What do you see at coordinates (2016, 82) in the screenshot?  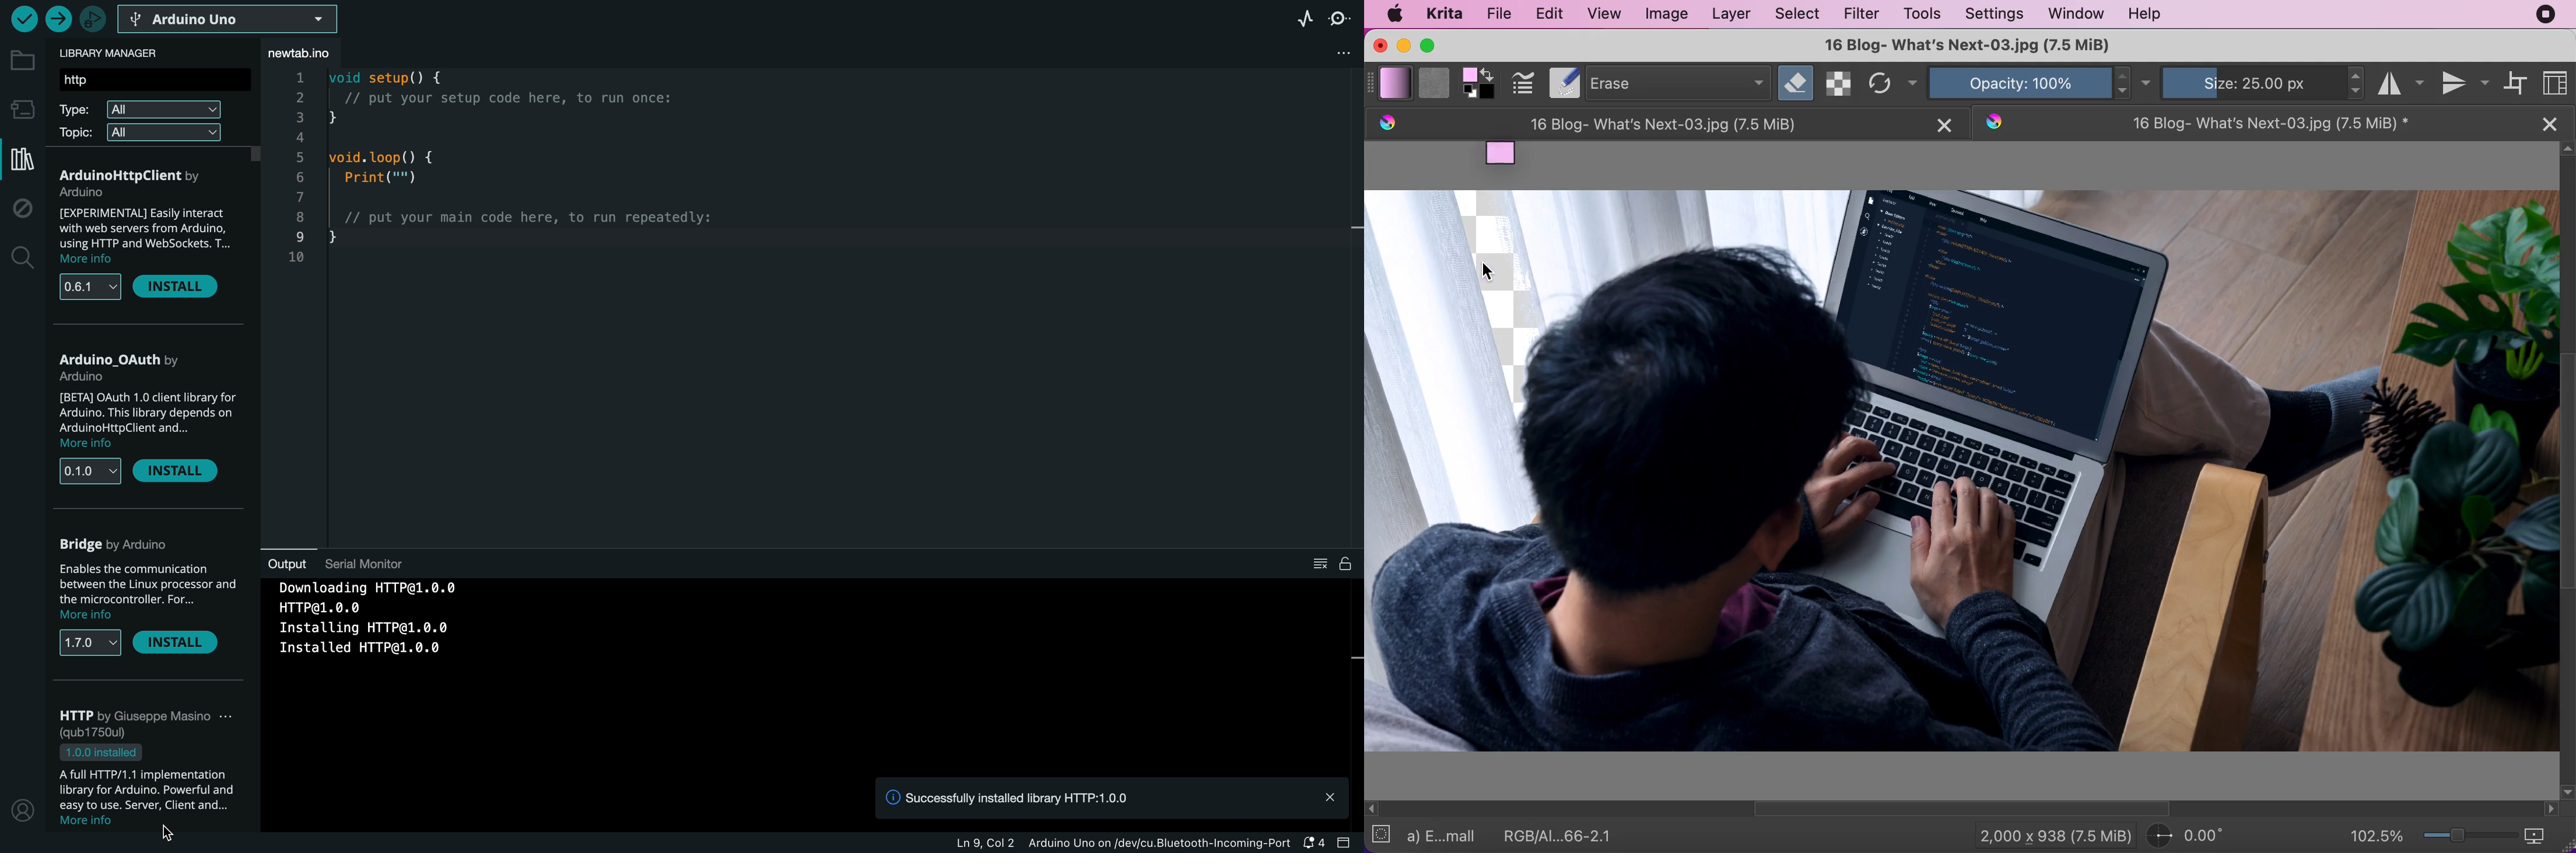 I see `opacity: 100%` at bounding box center [2016, 82].